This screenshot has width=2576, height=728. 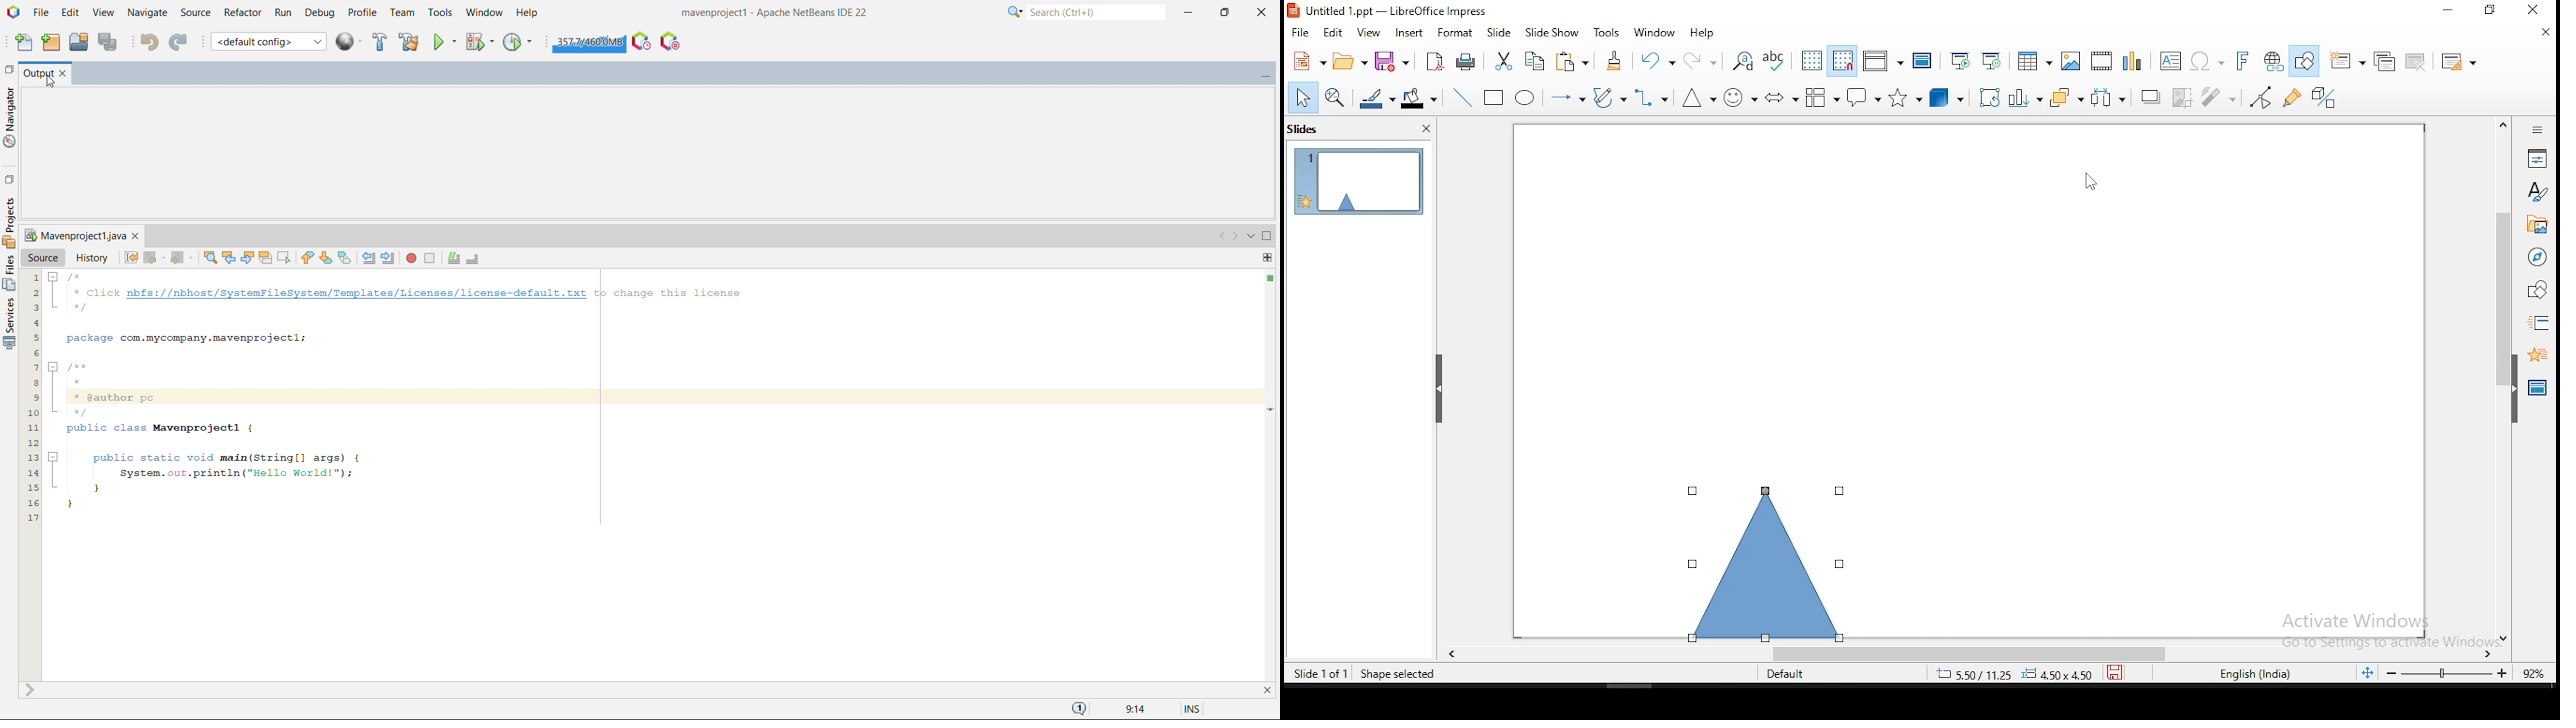 What do you see at coordinates (70, 13) in the screenshot?
I see `edit` at bounding box center [70, 13].